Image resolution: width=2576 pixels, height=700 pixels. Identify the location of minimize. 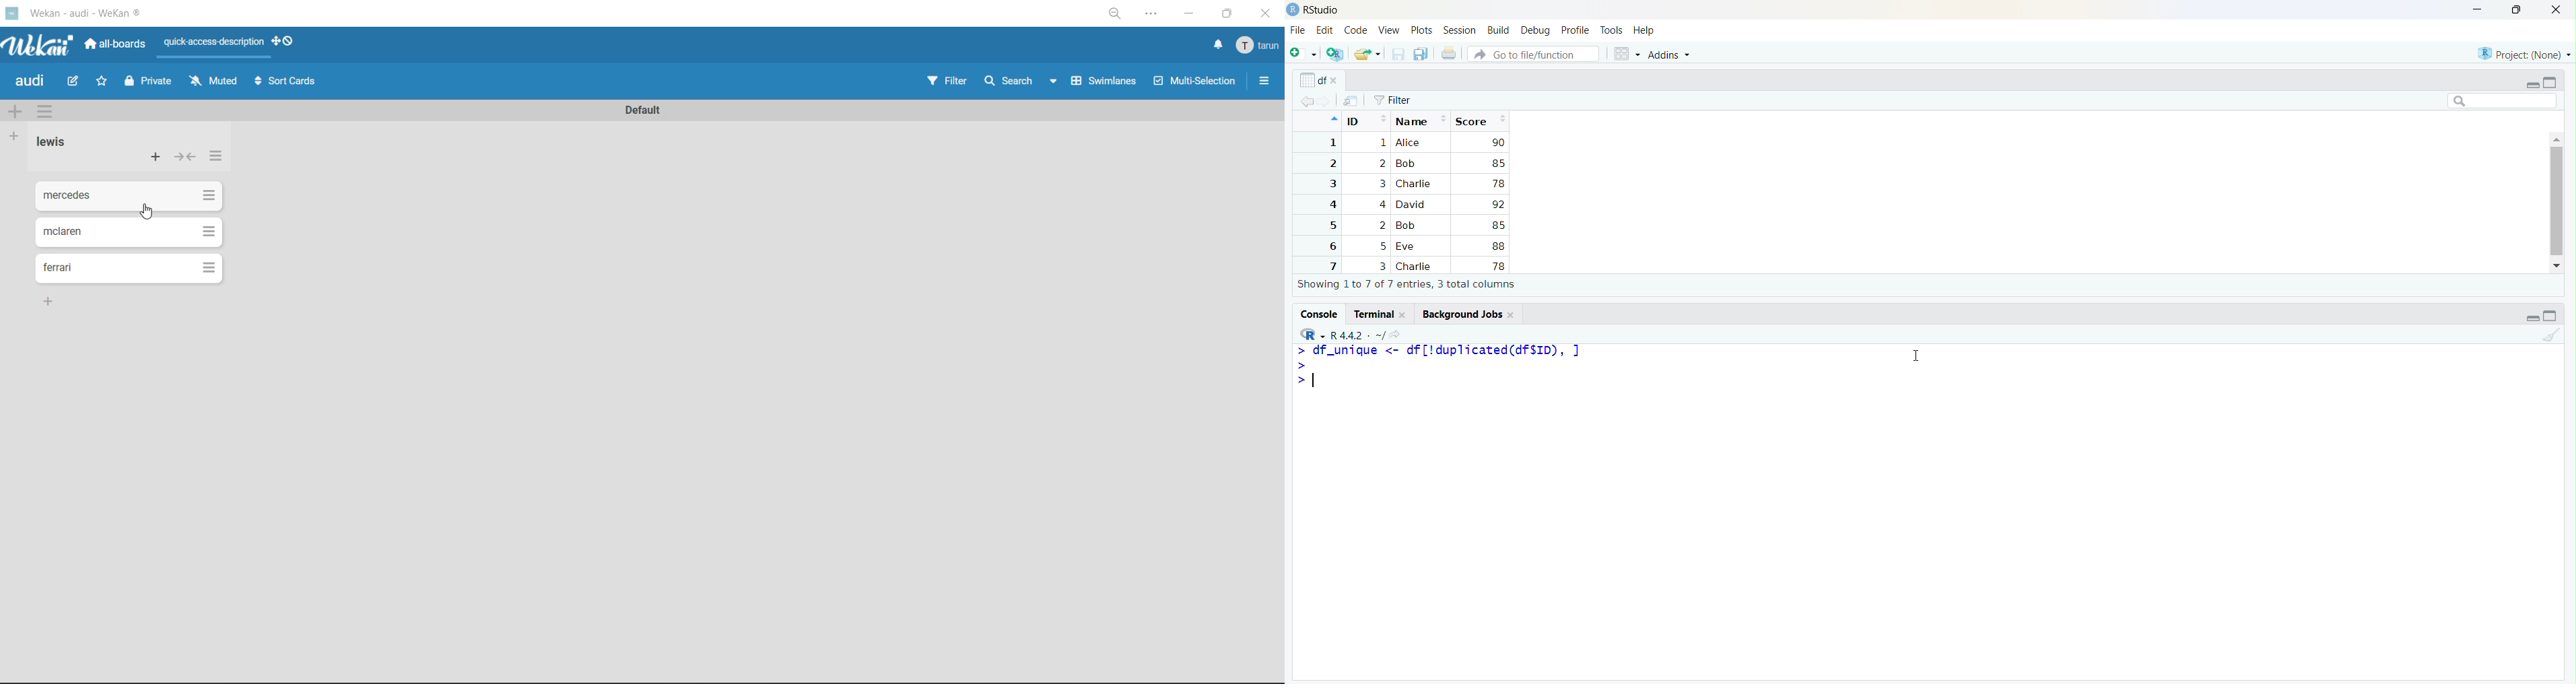
(2532, 318).